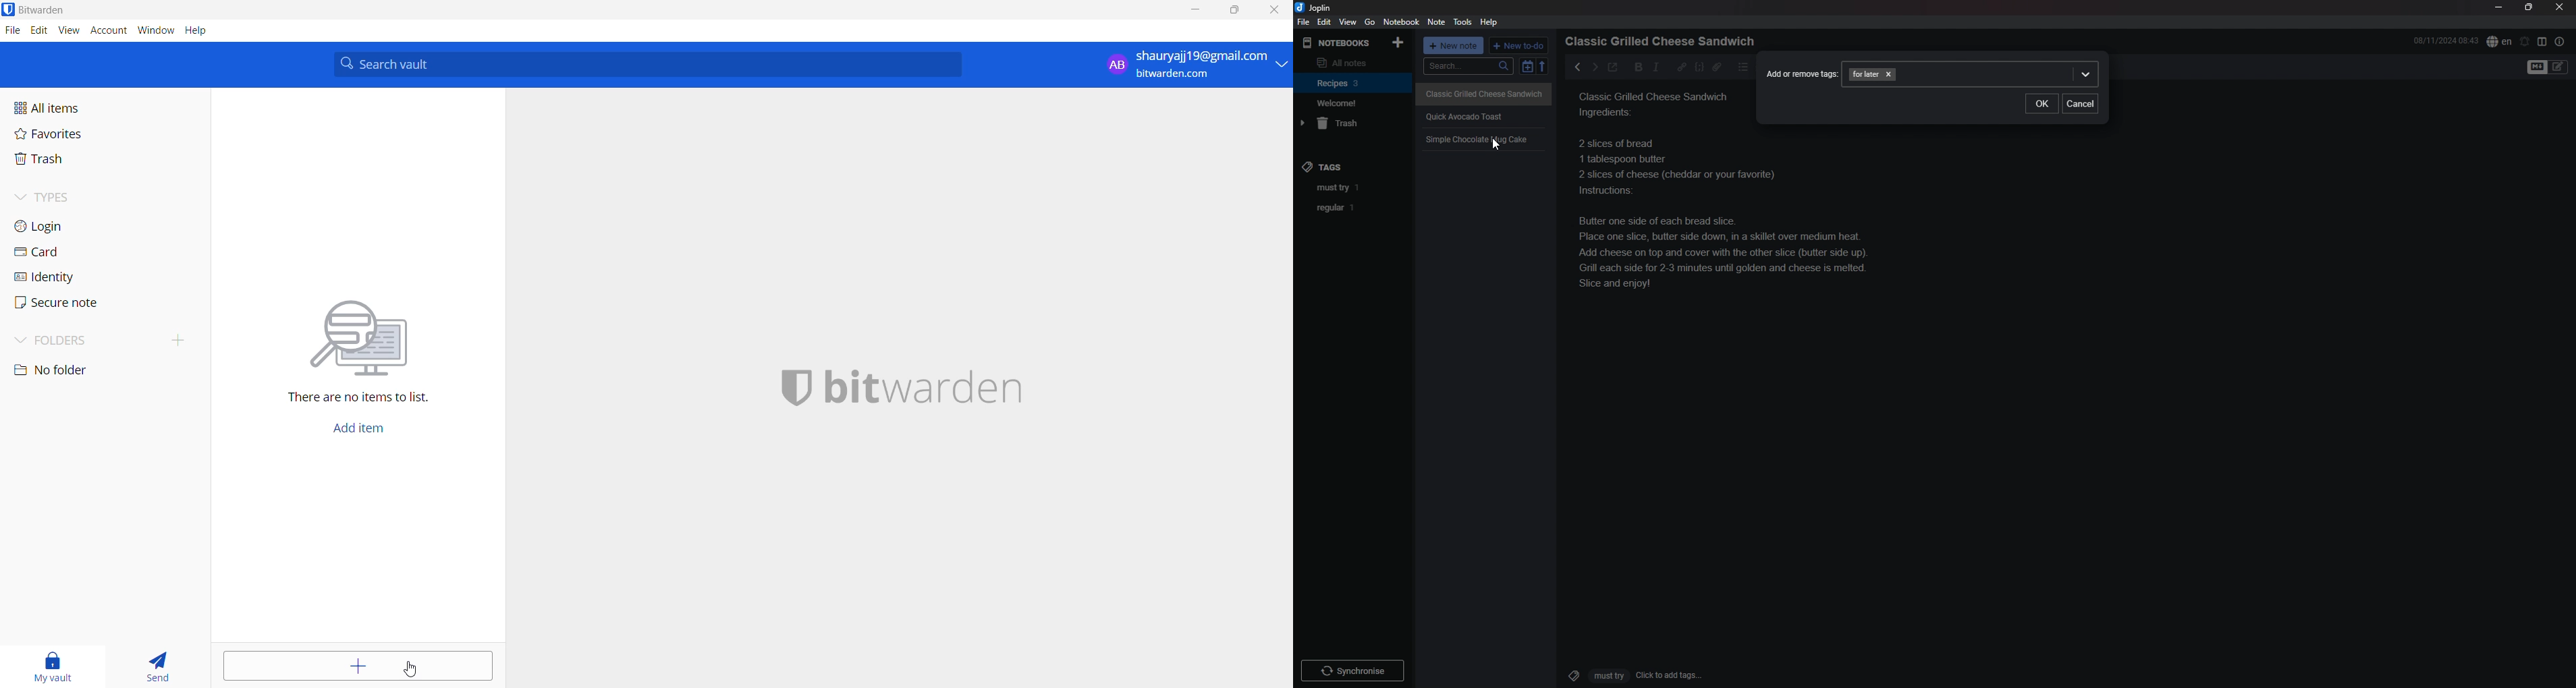 The width and height of the screenshot is (2576, 700). Describe the element at coordinates (1520, 45) in the screenshot. I see `new todo` at that location.